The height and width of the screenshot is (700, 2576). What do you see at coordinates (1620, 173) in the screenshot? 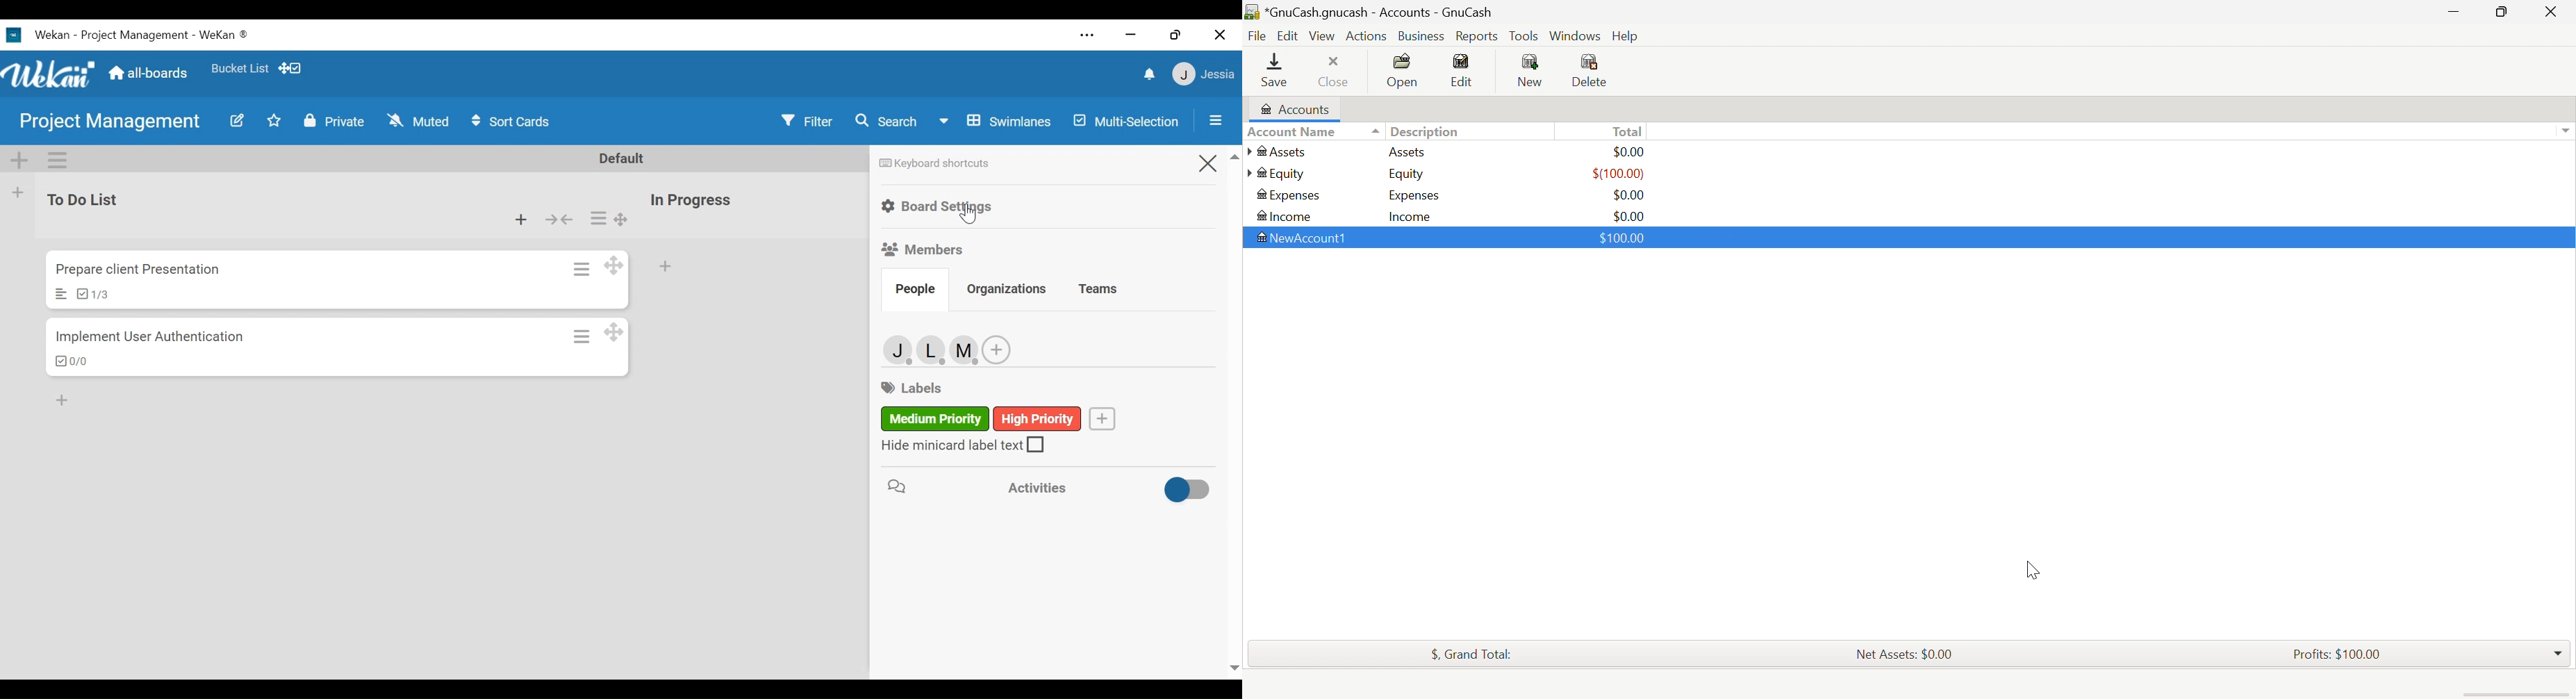
I see `$(100.00)` at bounding box center [1620, 173].